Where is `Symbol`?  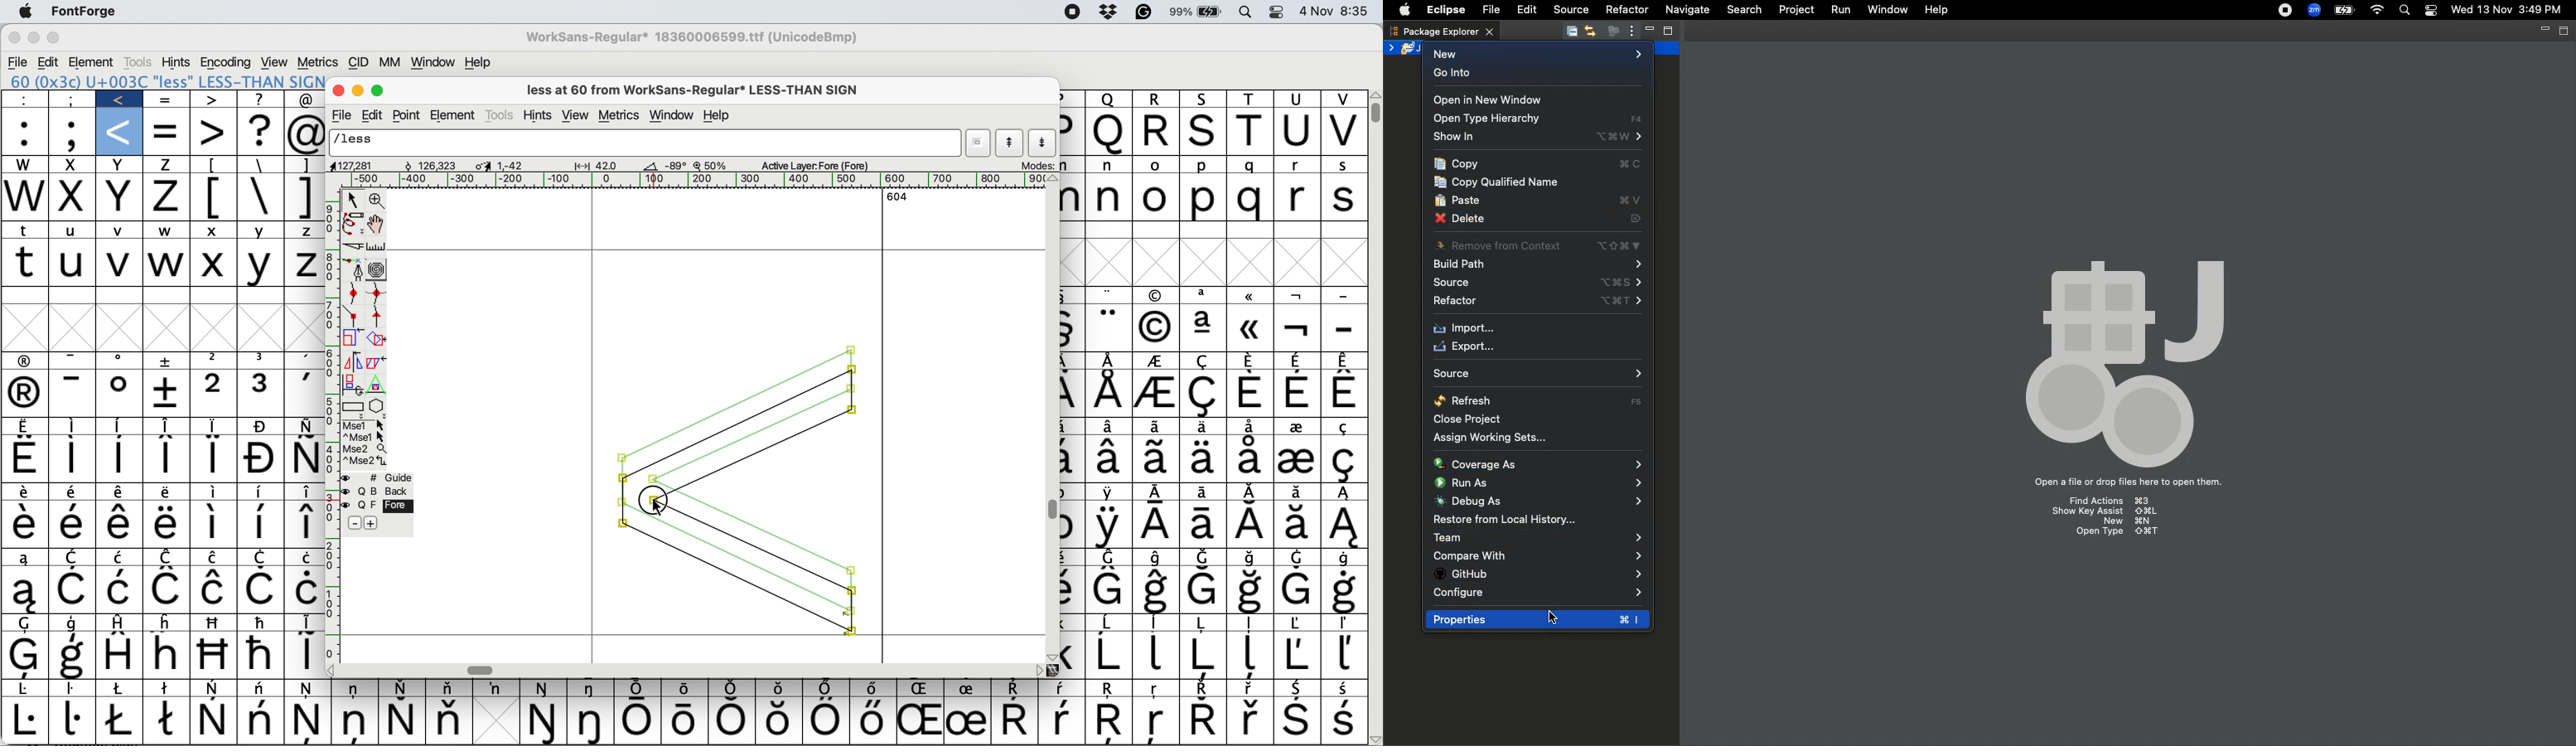
Symbol is located at coordinates (28, 689).